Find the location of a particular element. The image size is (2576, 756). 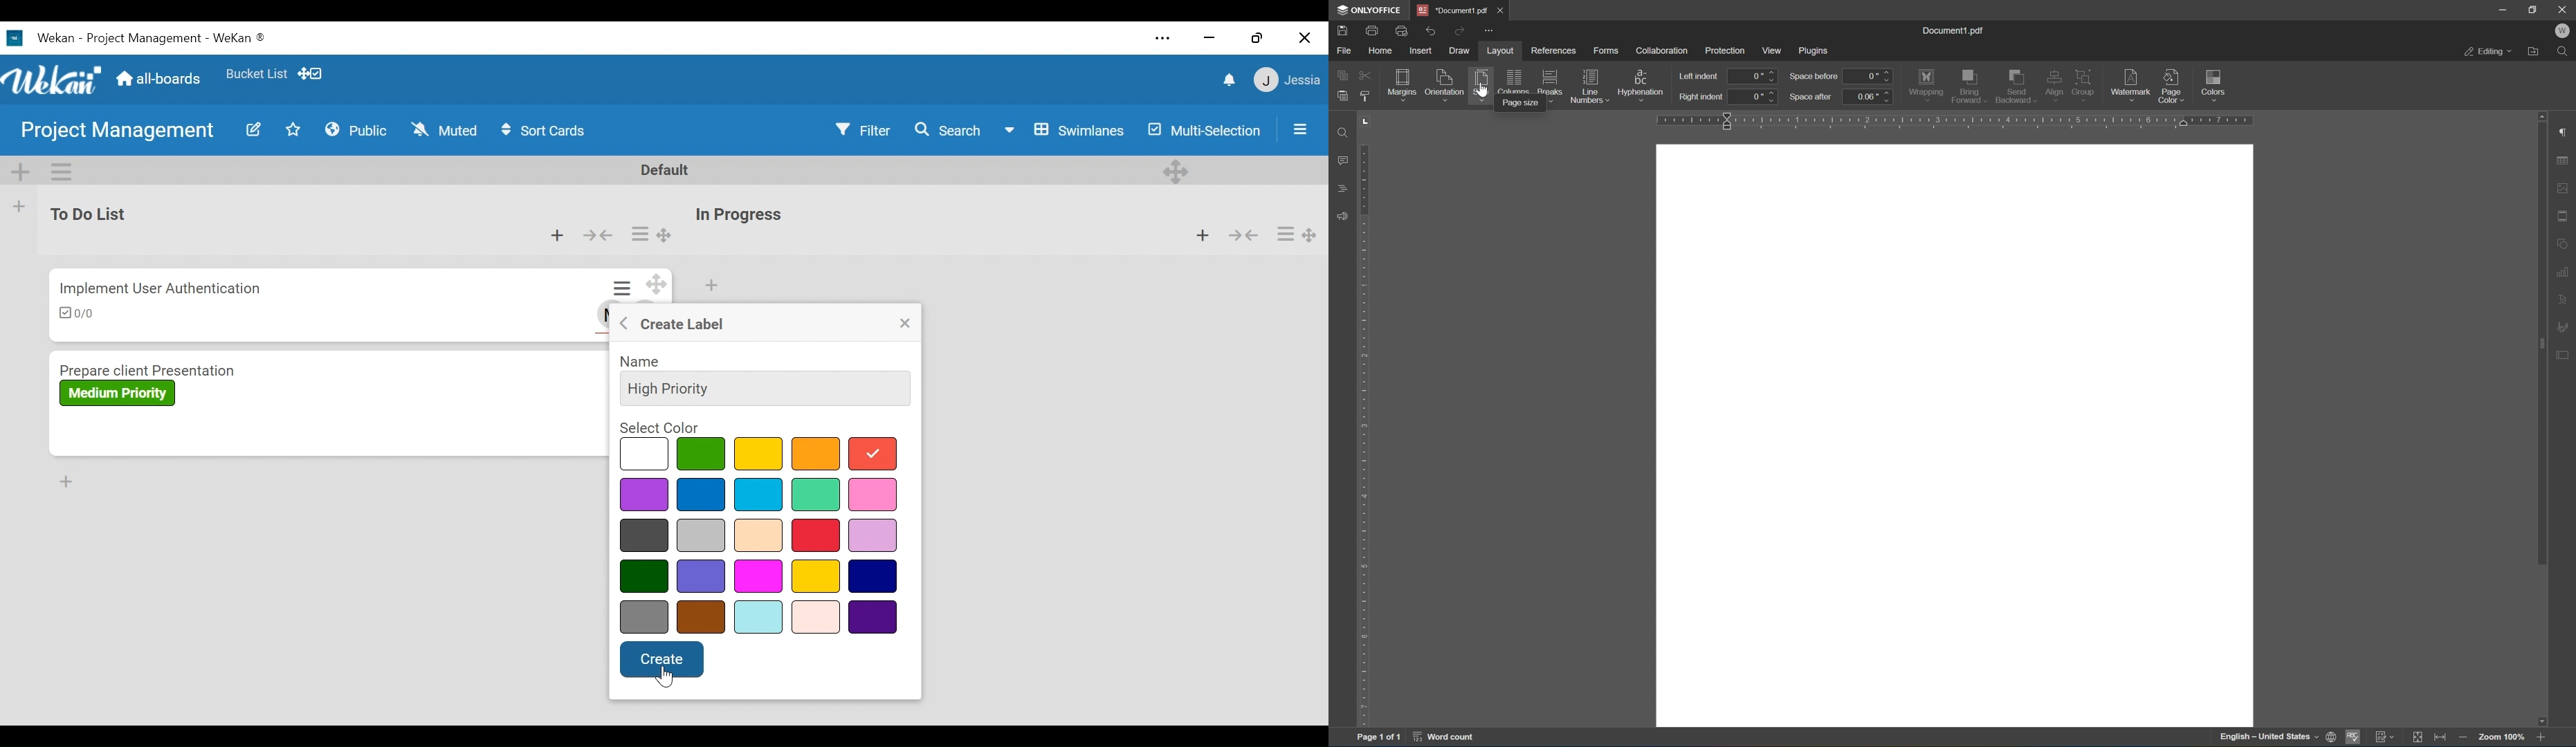

name is located at coordinates (649, 360).